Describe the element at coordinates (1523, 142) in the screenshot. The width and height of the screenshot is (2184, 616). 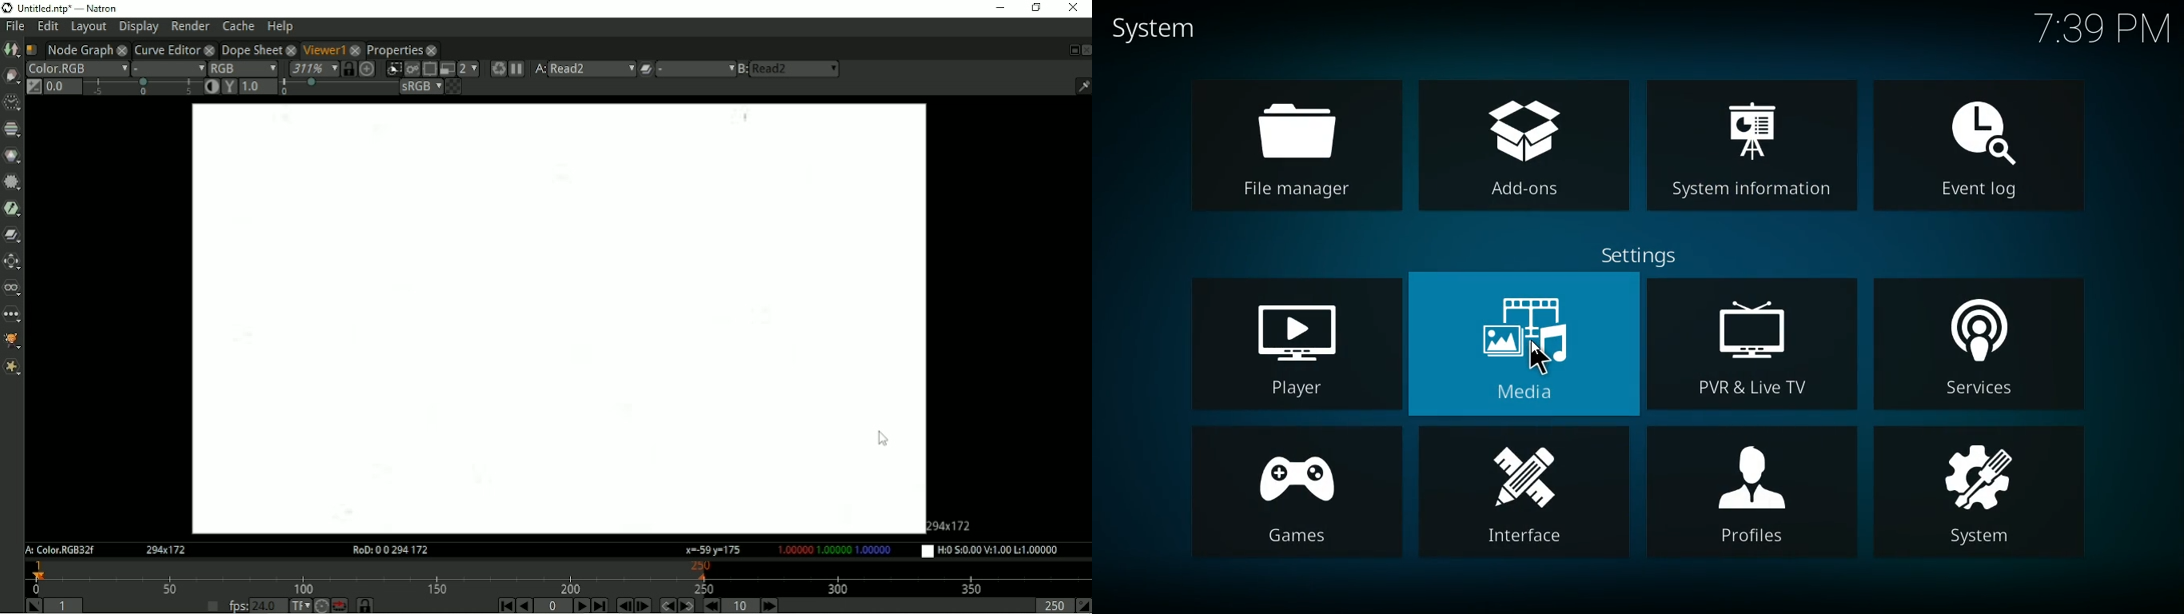
I see `add-ons` at that location.